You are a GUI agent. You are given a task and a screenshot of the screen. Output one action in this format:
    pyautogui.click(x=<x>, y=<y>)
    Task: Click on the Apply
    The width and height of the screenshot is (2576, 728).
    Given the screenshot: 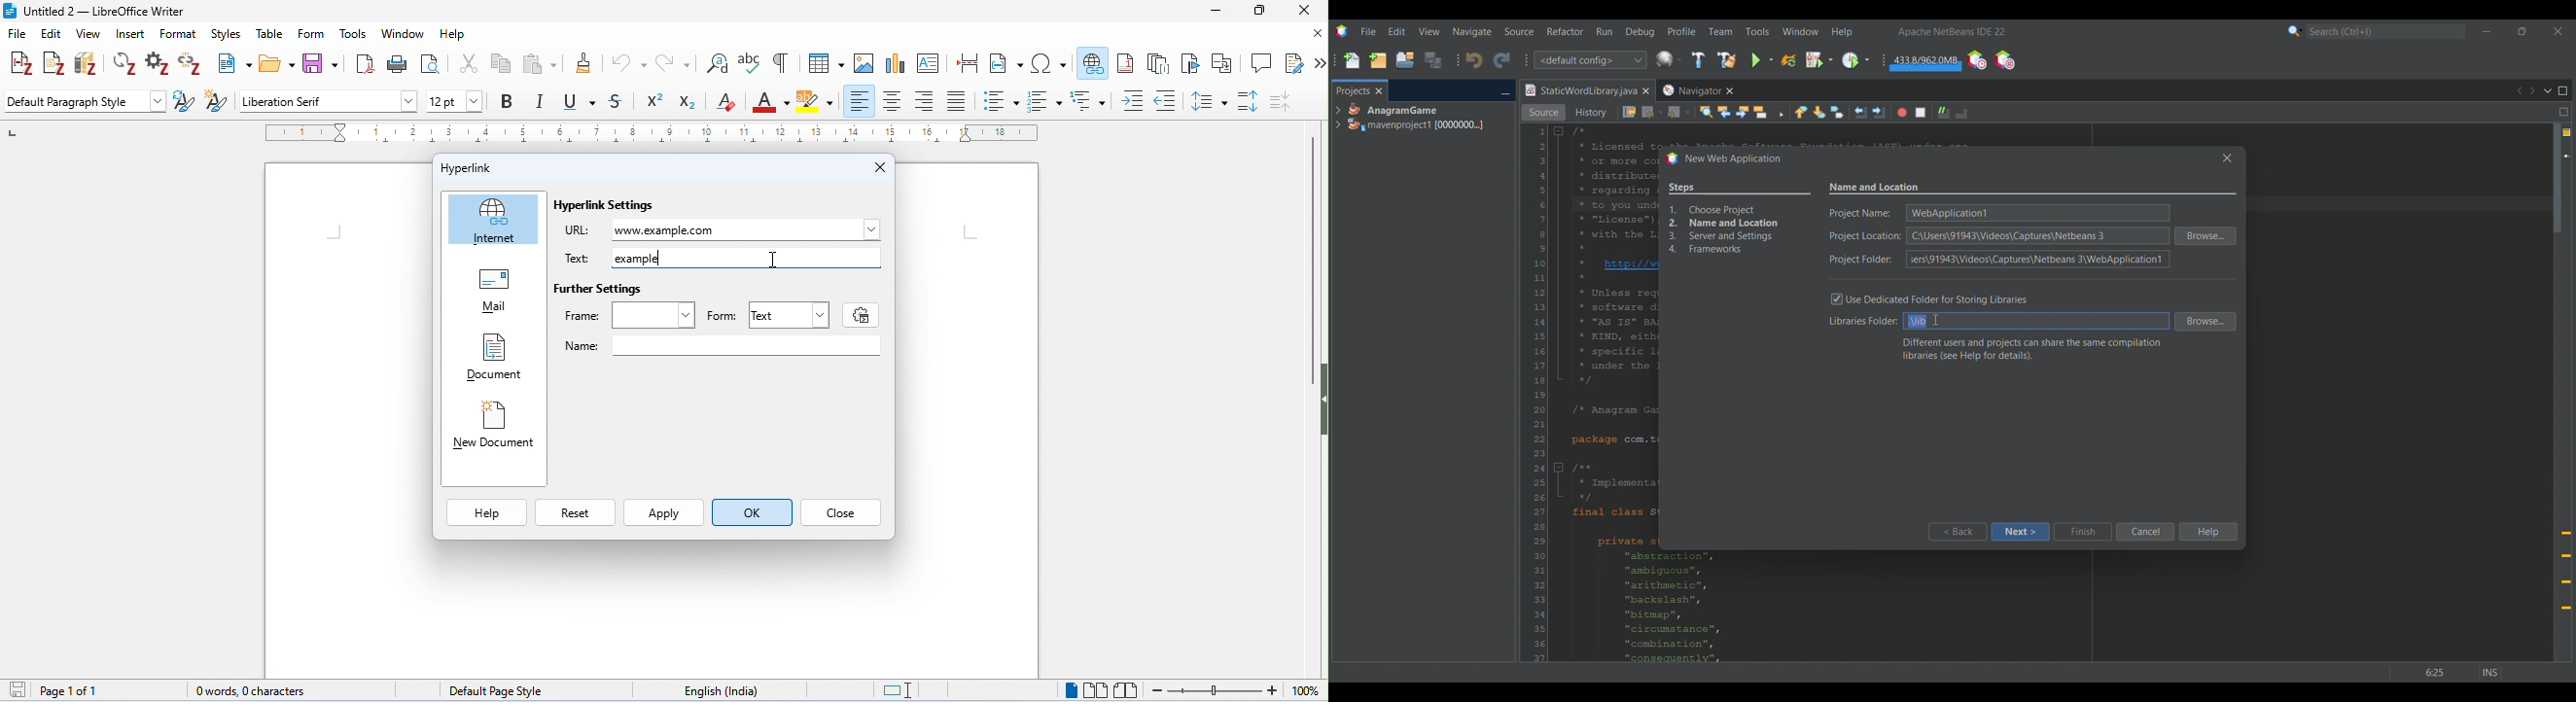 What is the action you would take?
    pyautogui.click(x=667, y=512)
    